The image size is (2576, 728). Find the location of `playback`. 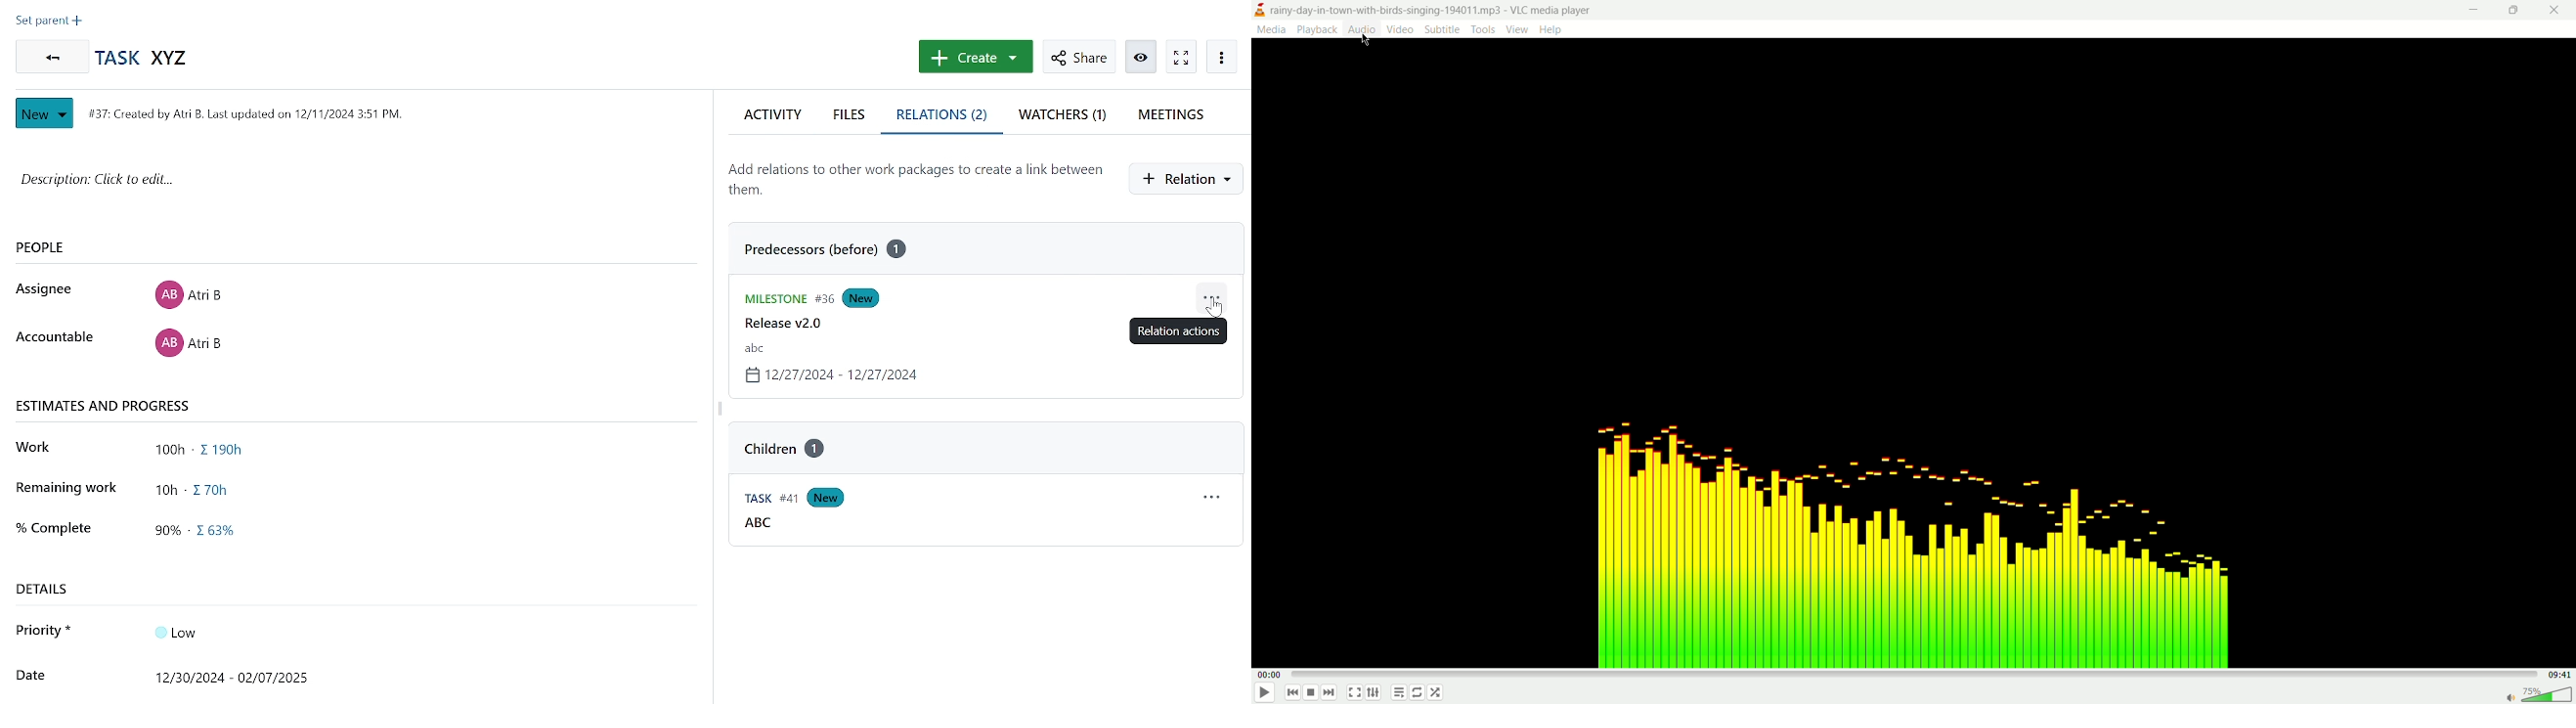

playback is located at coordinates (1318, 30).